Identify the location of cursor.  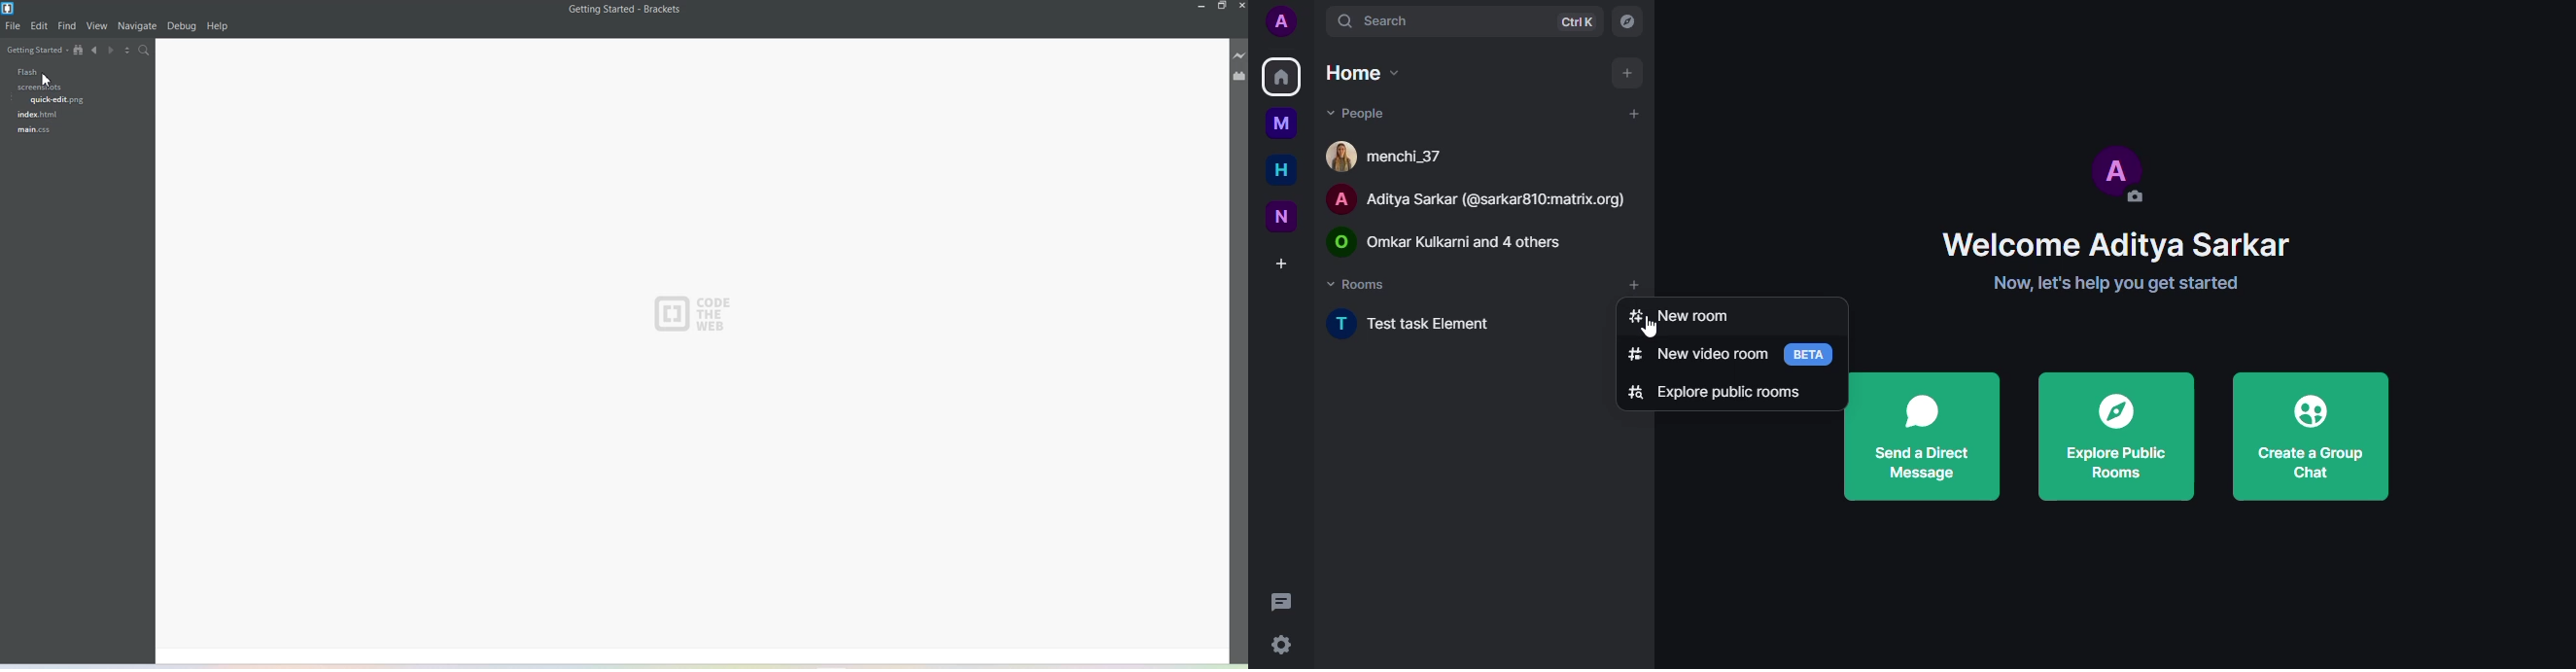
(1636, 296).